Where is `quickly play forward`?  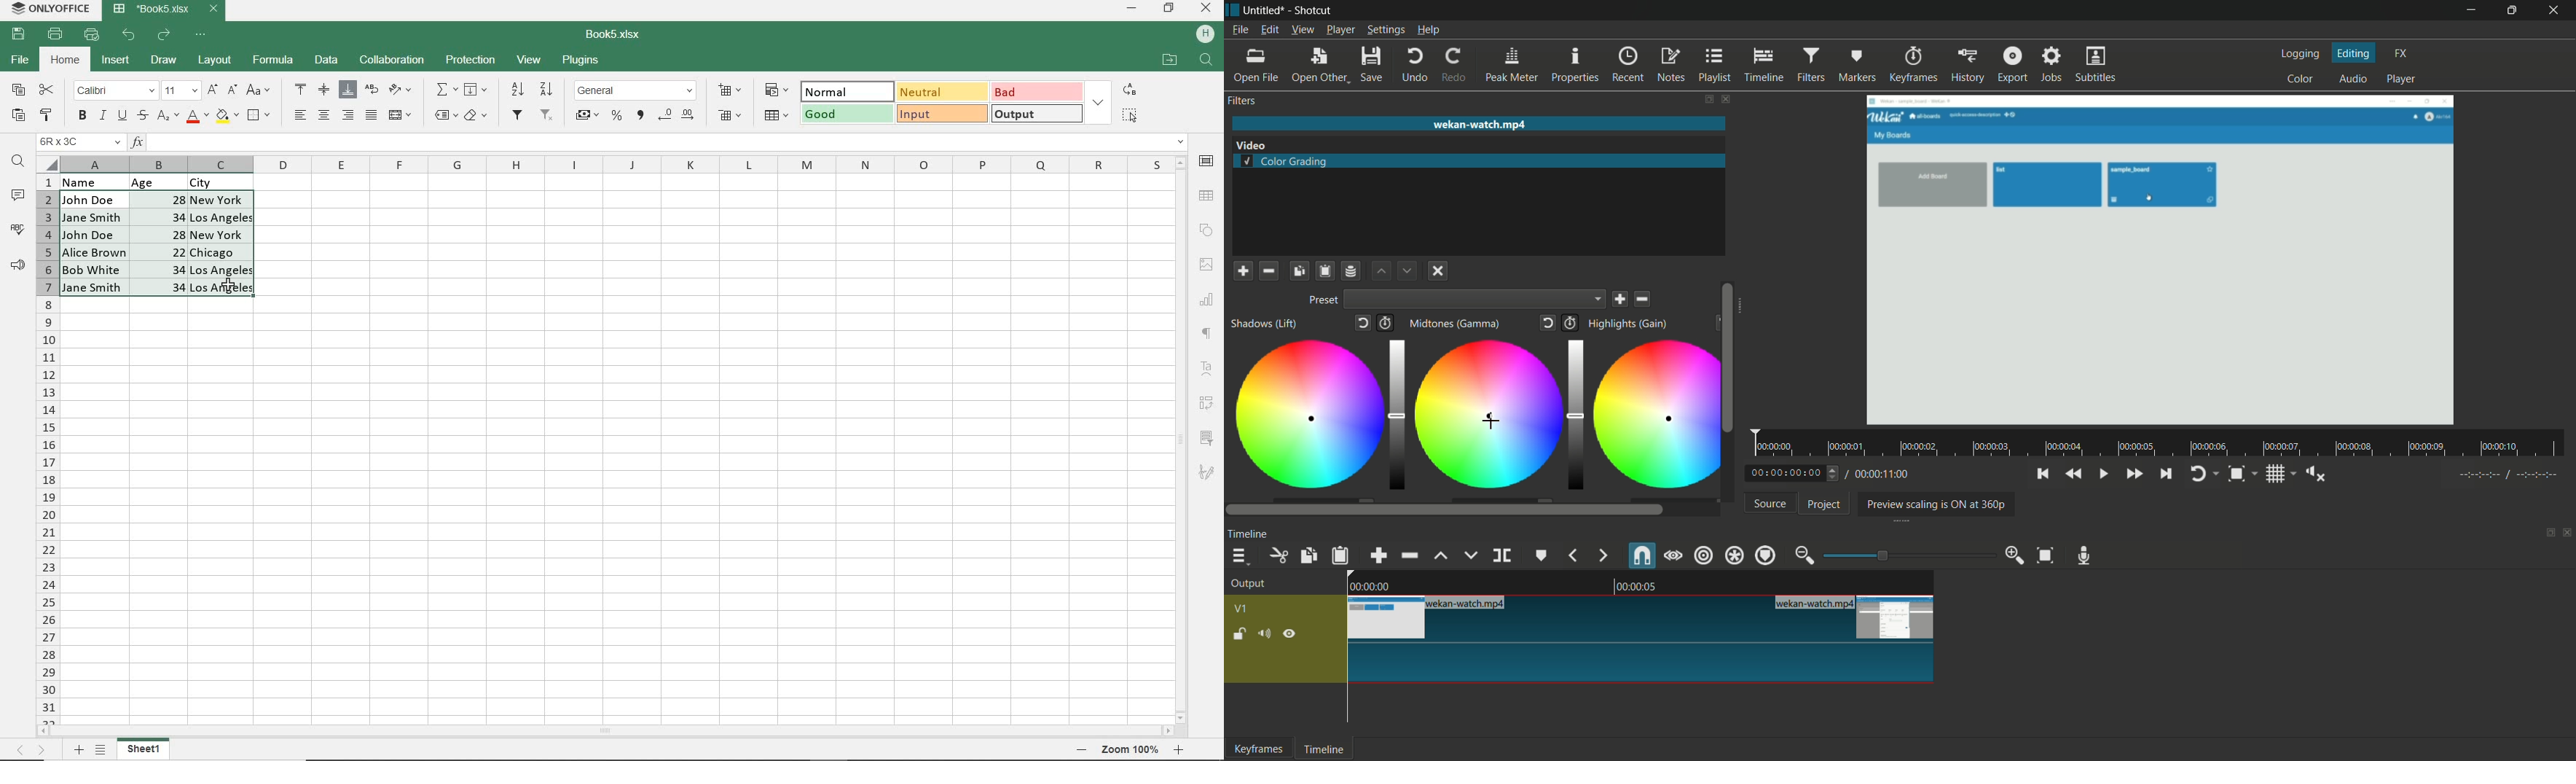
quickly play forward is located at coordinates (2134, 474).